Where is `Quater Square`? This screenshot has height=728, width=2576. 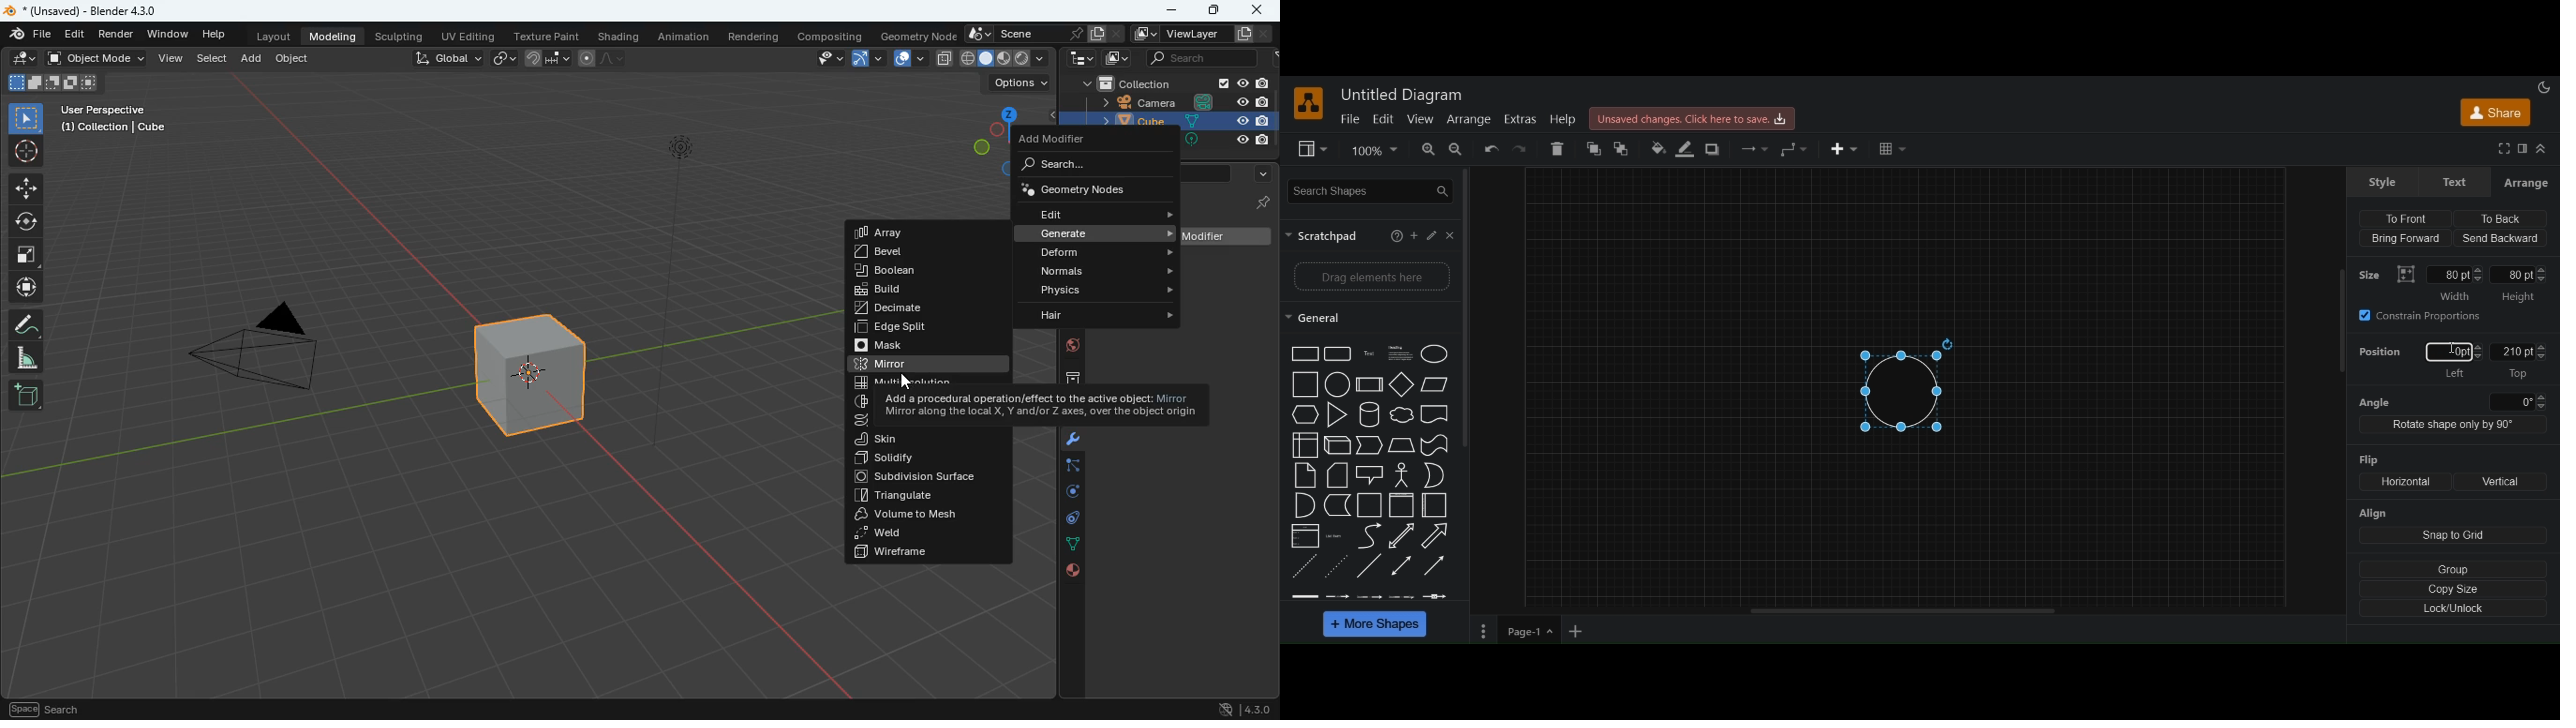
Quater Square is located at coordinates (1435, 505).